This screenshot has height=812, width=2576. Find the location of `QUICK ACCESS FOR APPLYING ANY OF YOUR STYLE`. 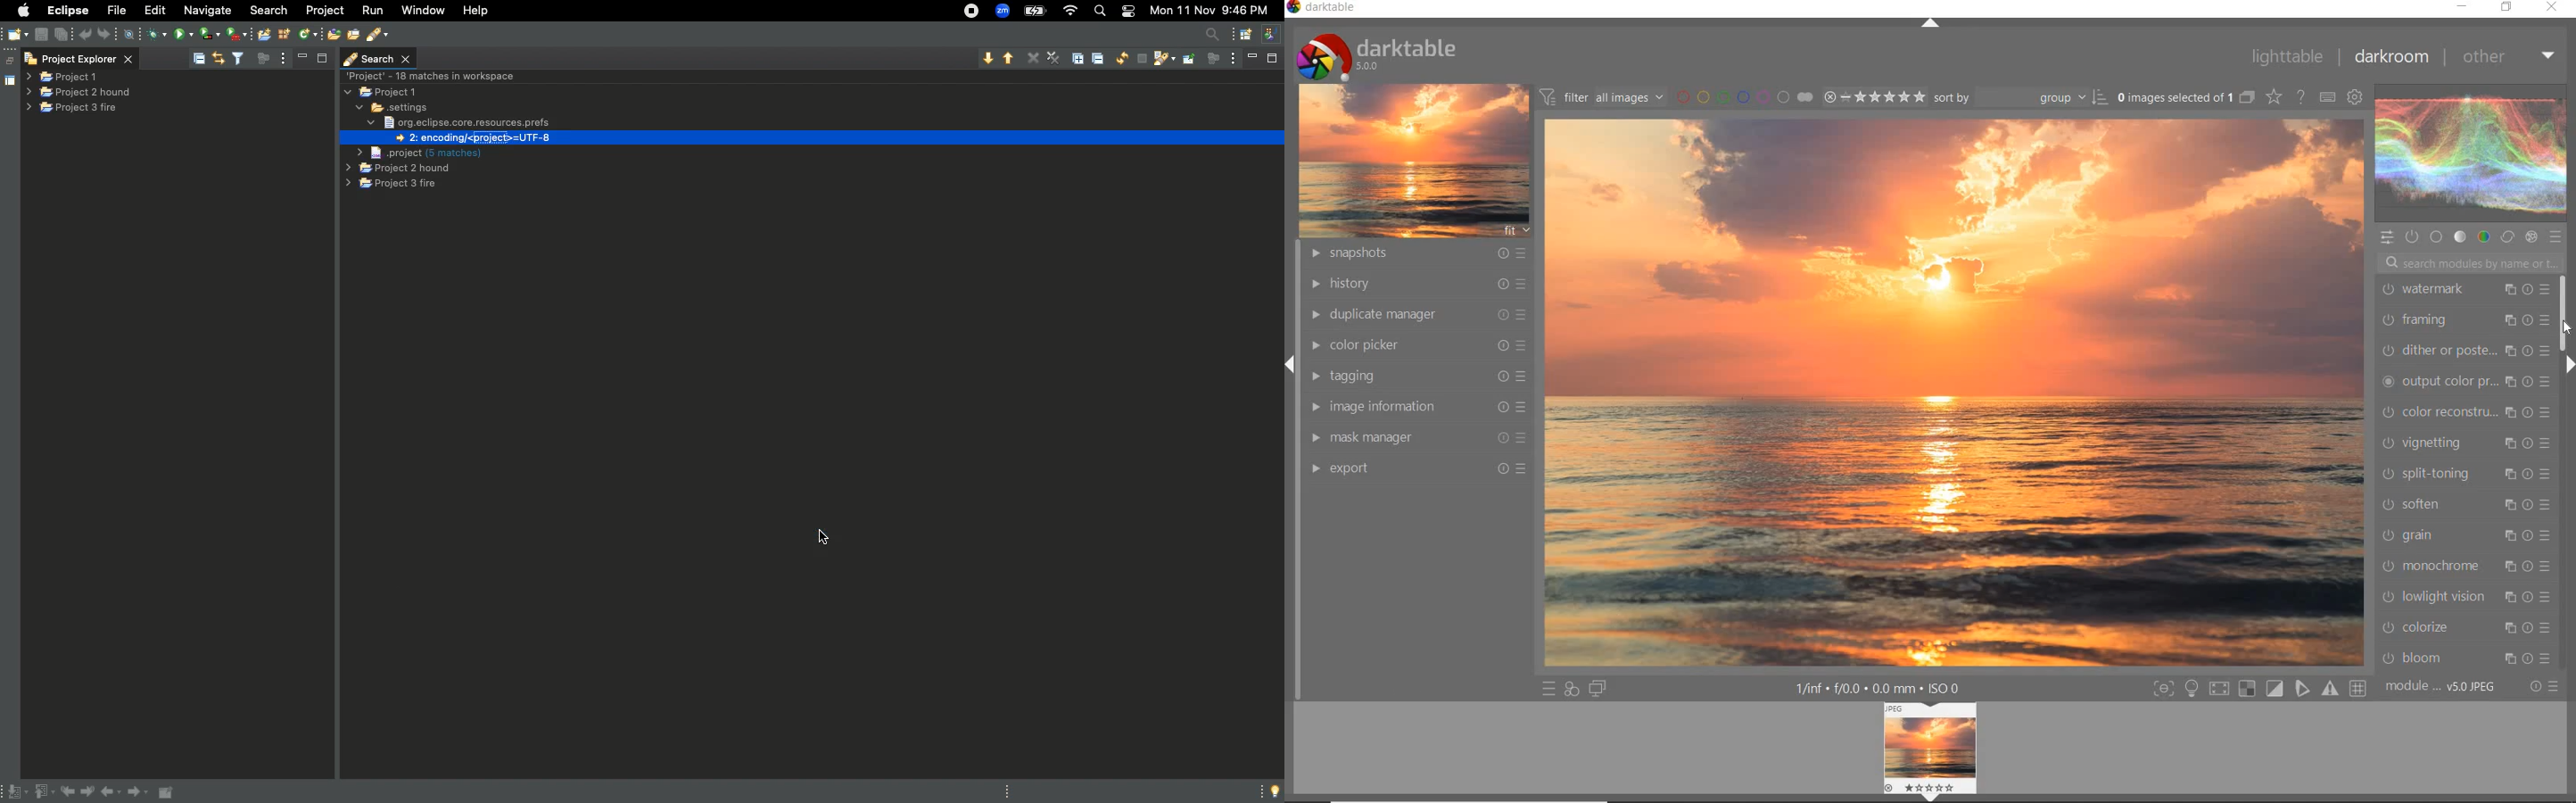

QUICK ACCESS FOR APPLYING ANY OF YOUR STYLE is located at coordinates (1570, 690).